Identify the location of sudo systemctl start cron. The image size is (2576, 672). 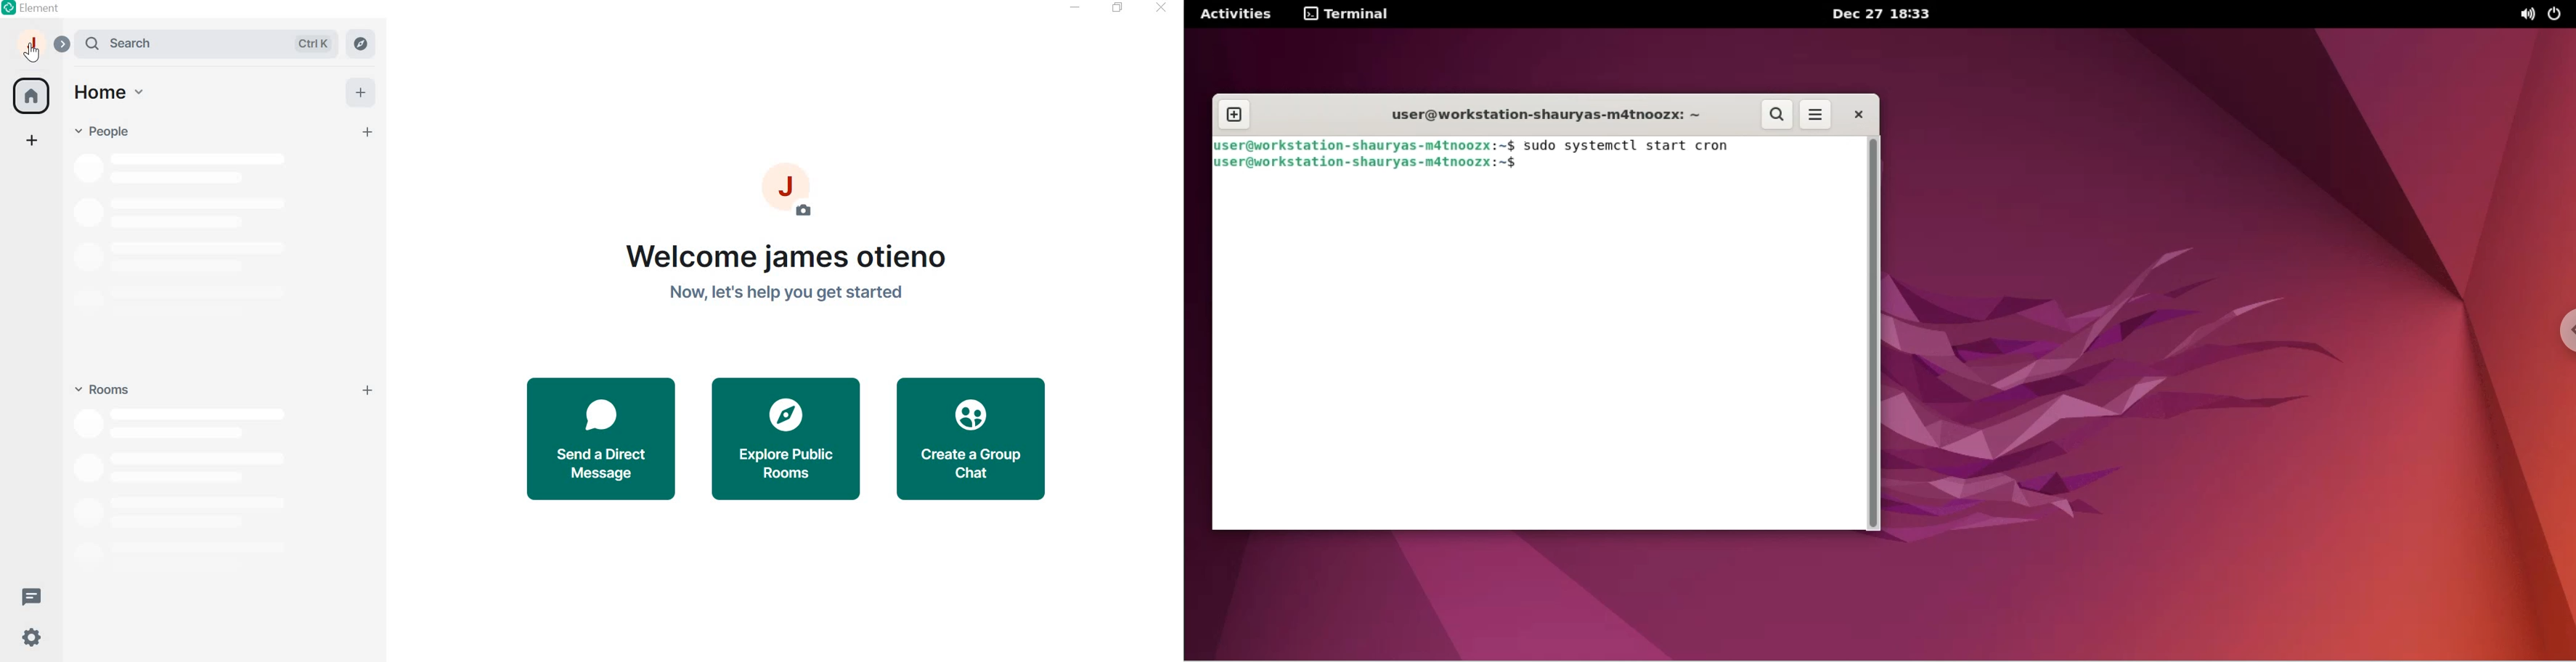
(1641, 145).